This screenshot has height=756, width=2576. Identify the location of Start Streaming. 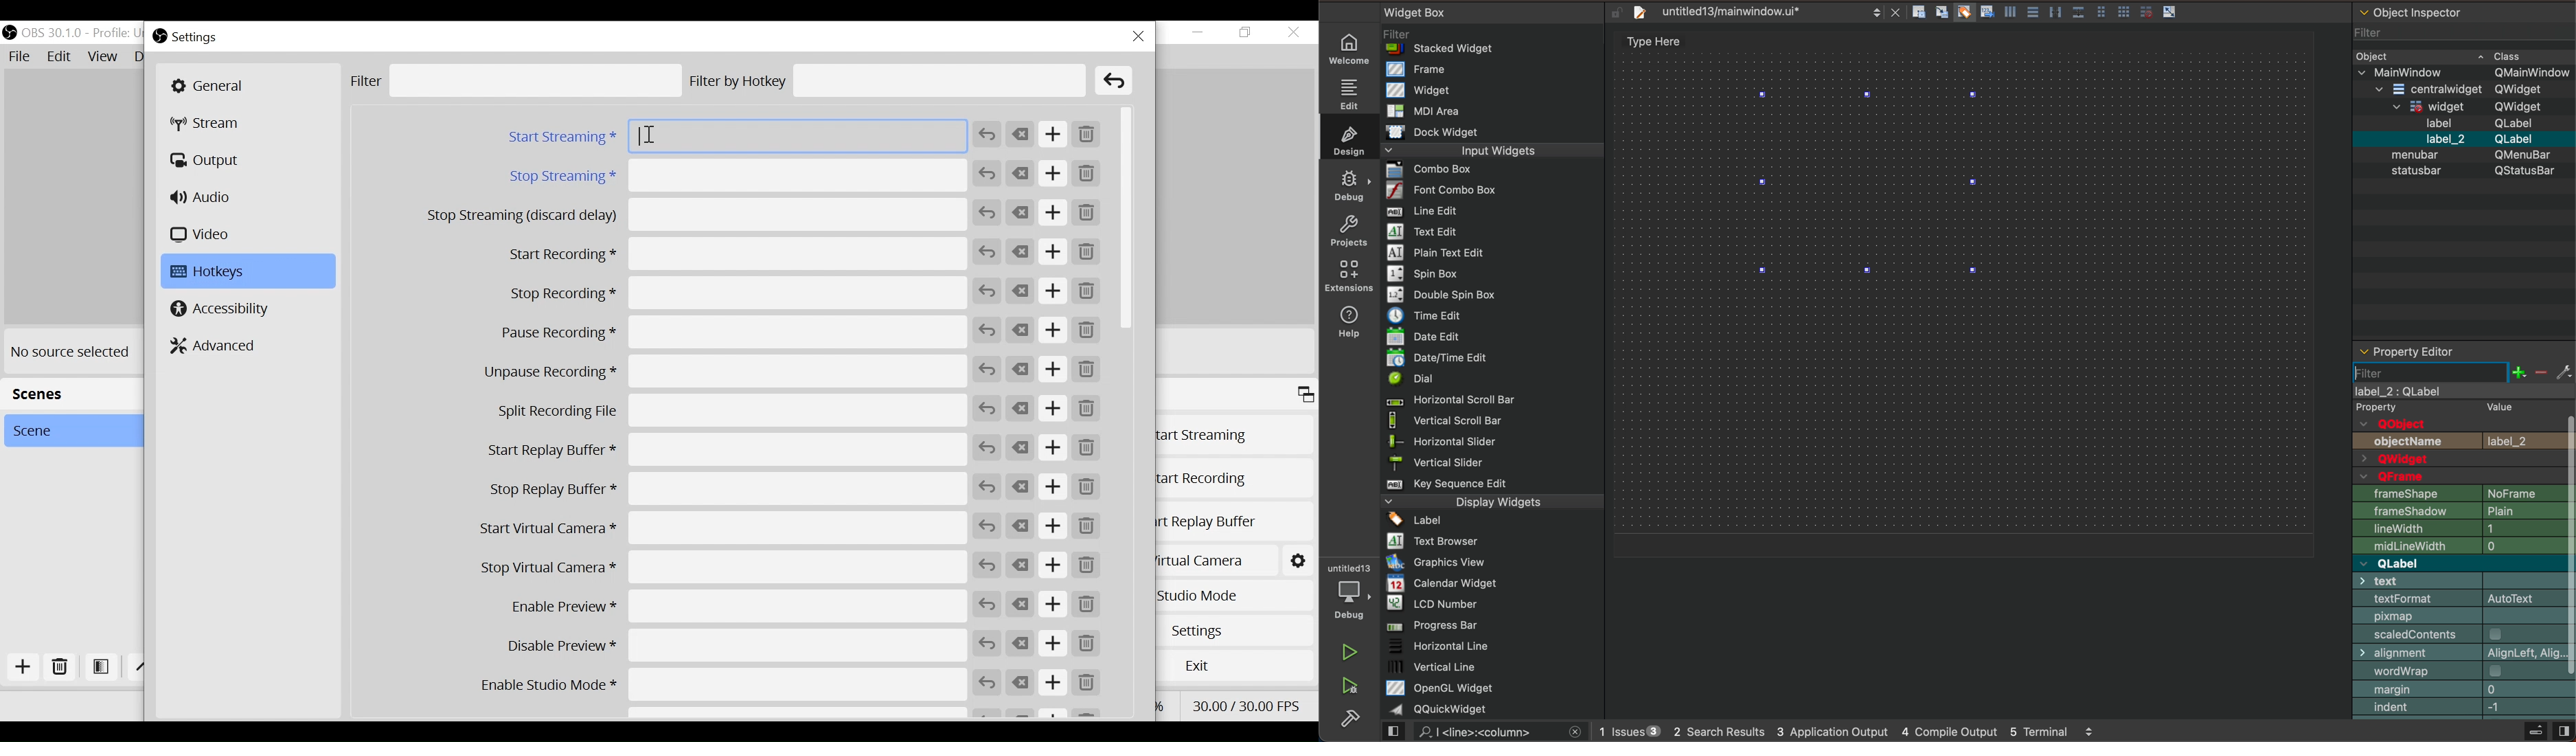
(736, 135).